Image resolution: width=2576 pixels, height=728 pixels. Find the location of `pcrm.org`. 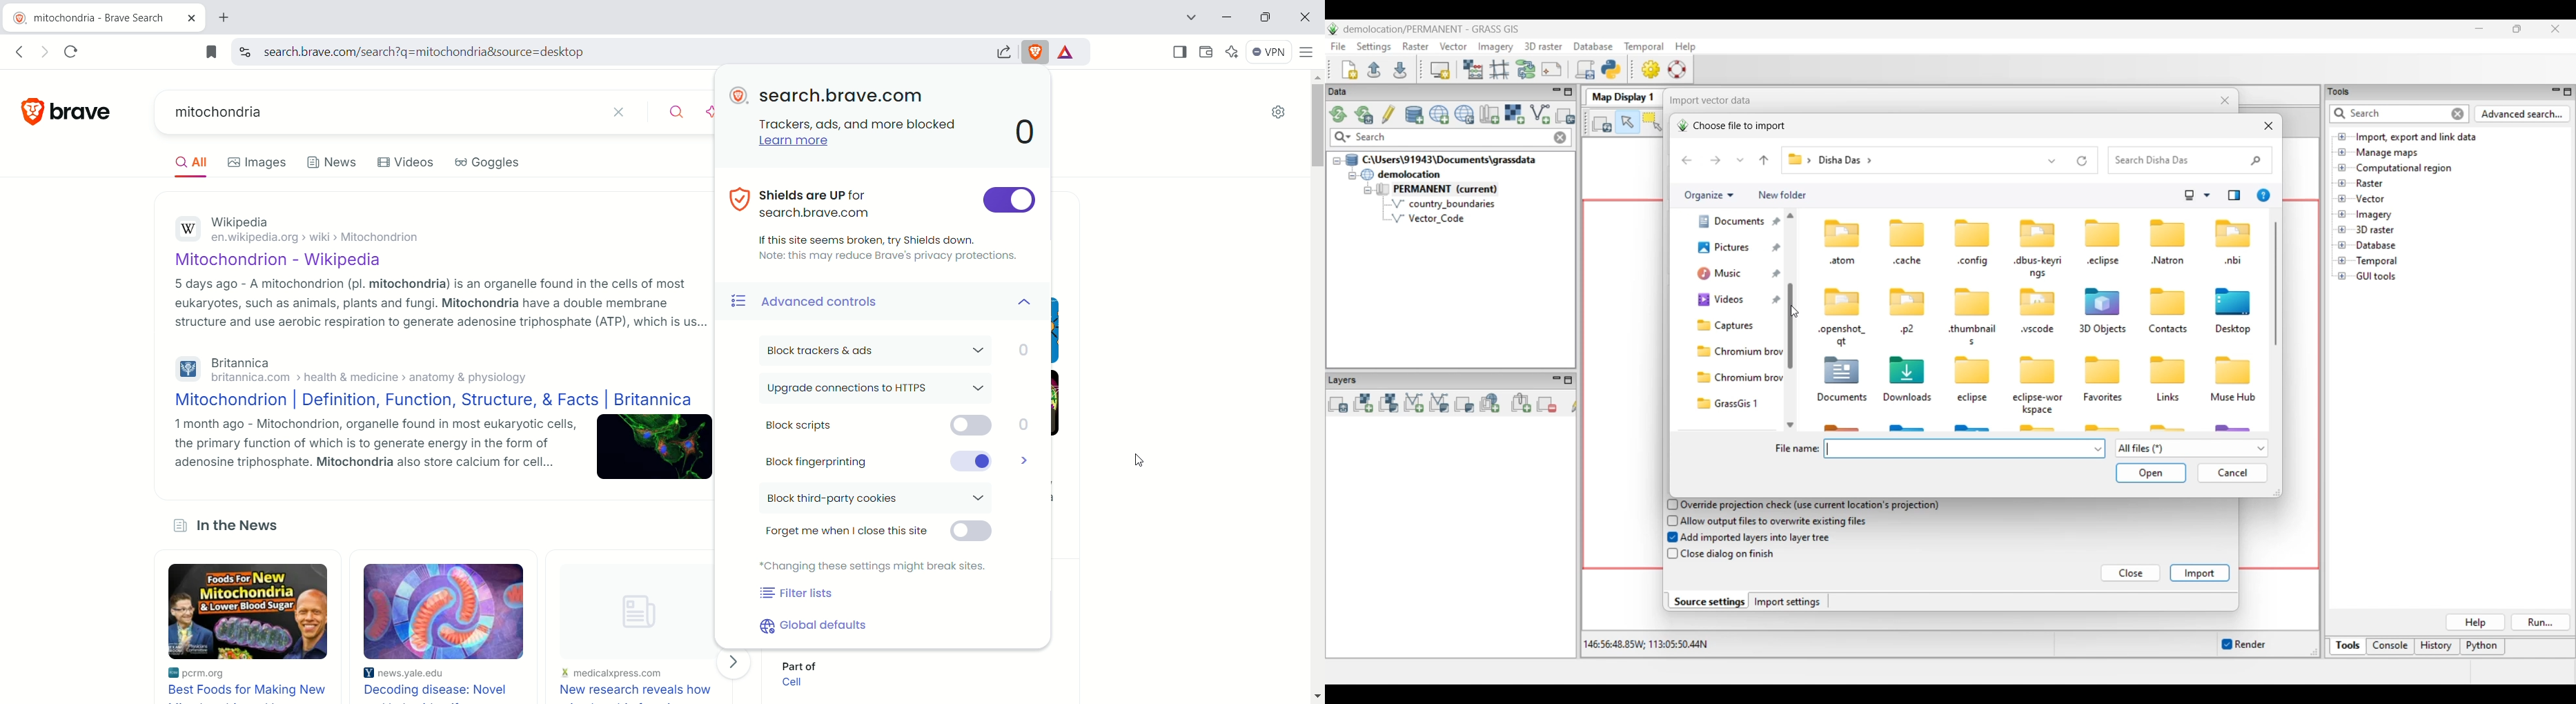

pcrm.org is located at coordinates (218, 674).